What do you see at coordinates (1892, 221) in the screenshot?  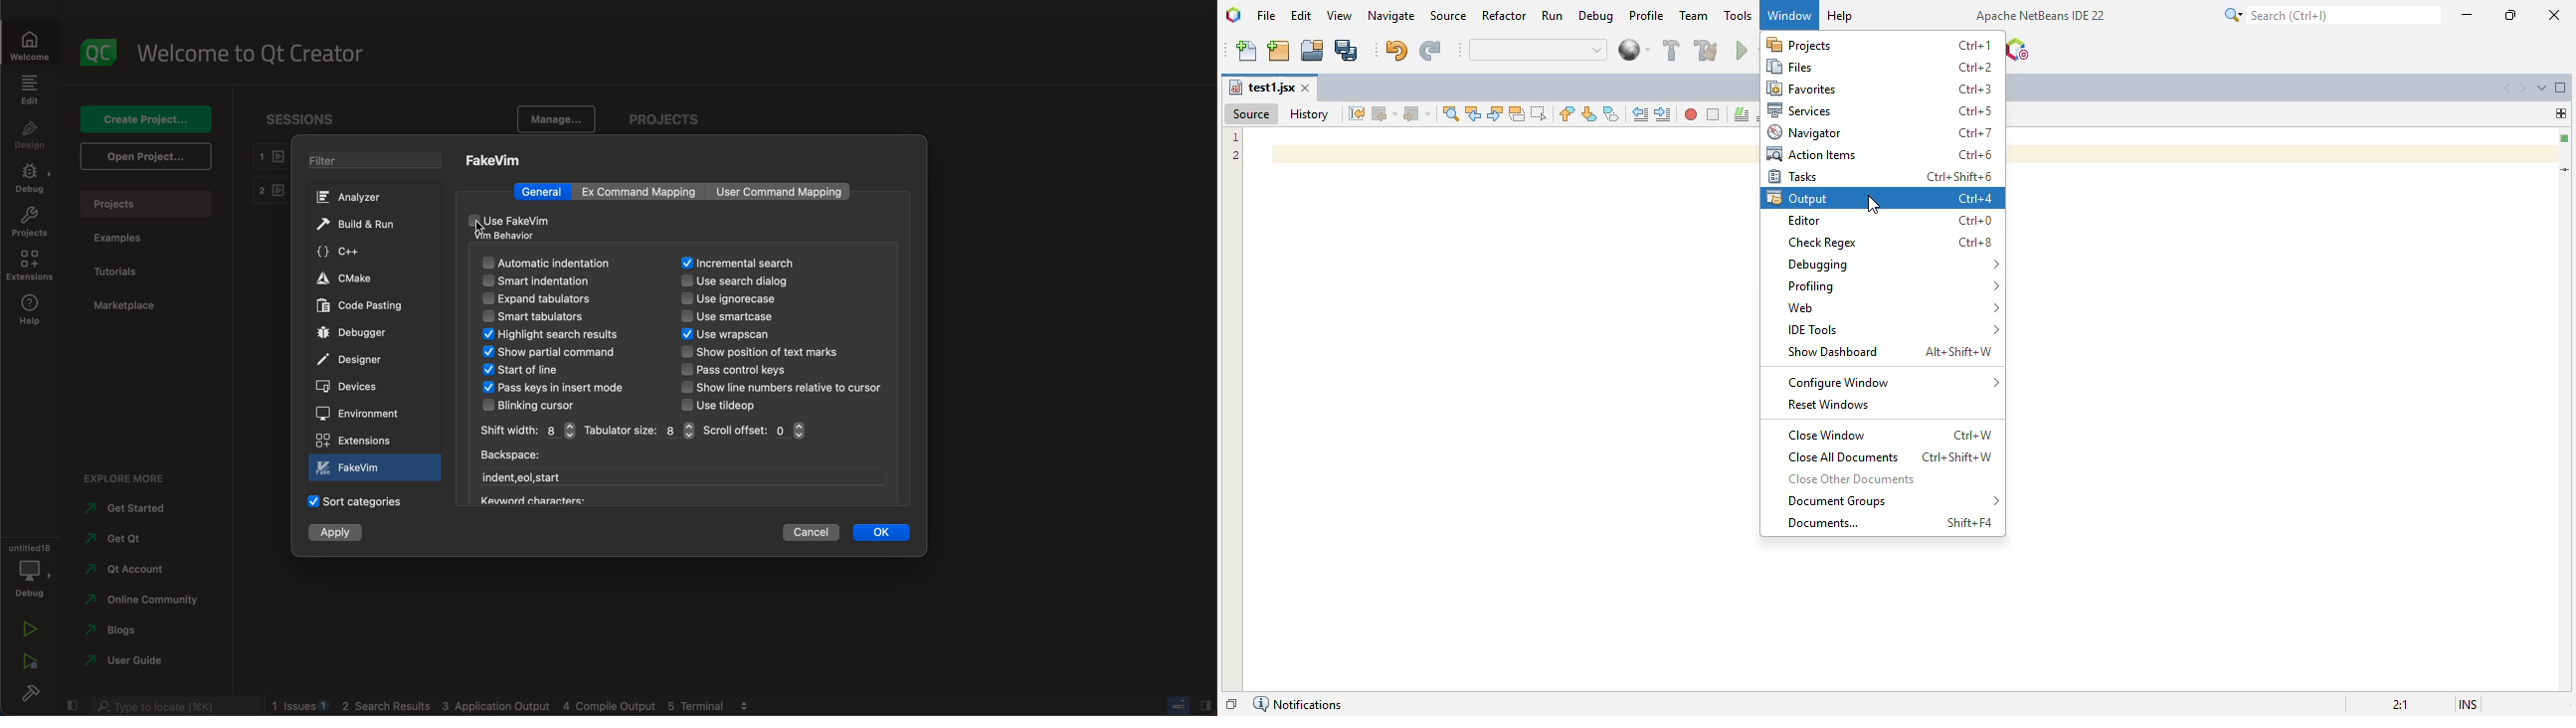 I see `Editor Ctrl + 0` at bounding box center [1892, 221].